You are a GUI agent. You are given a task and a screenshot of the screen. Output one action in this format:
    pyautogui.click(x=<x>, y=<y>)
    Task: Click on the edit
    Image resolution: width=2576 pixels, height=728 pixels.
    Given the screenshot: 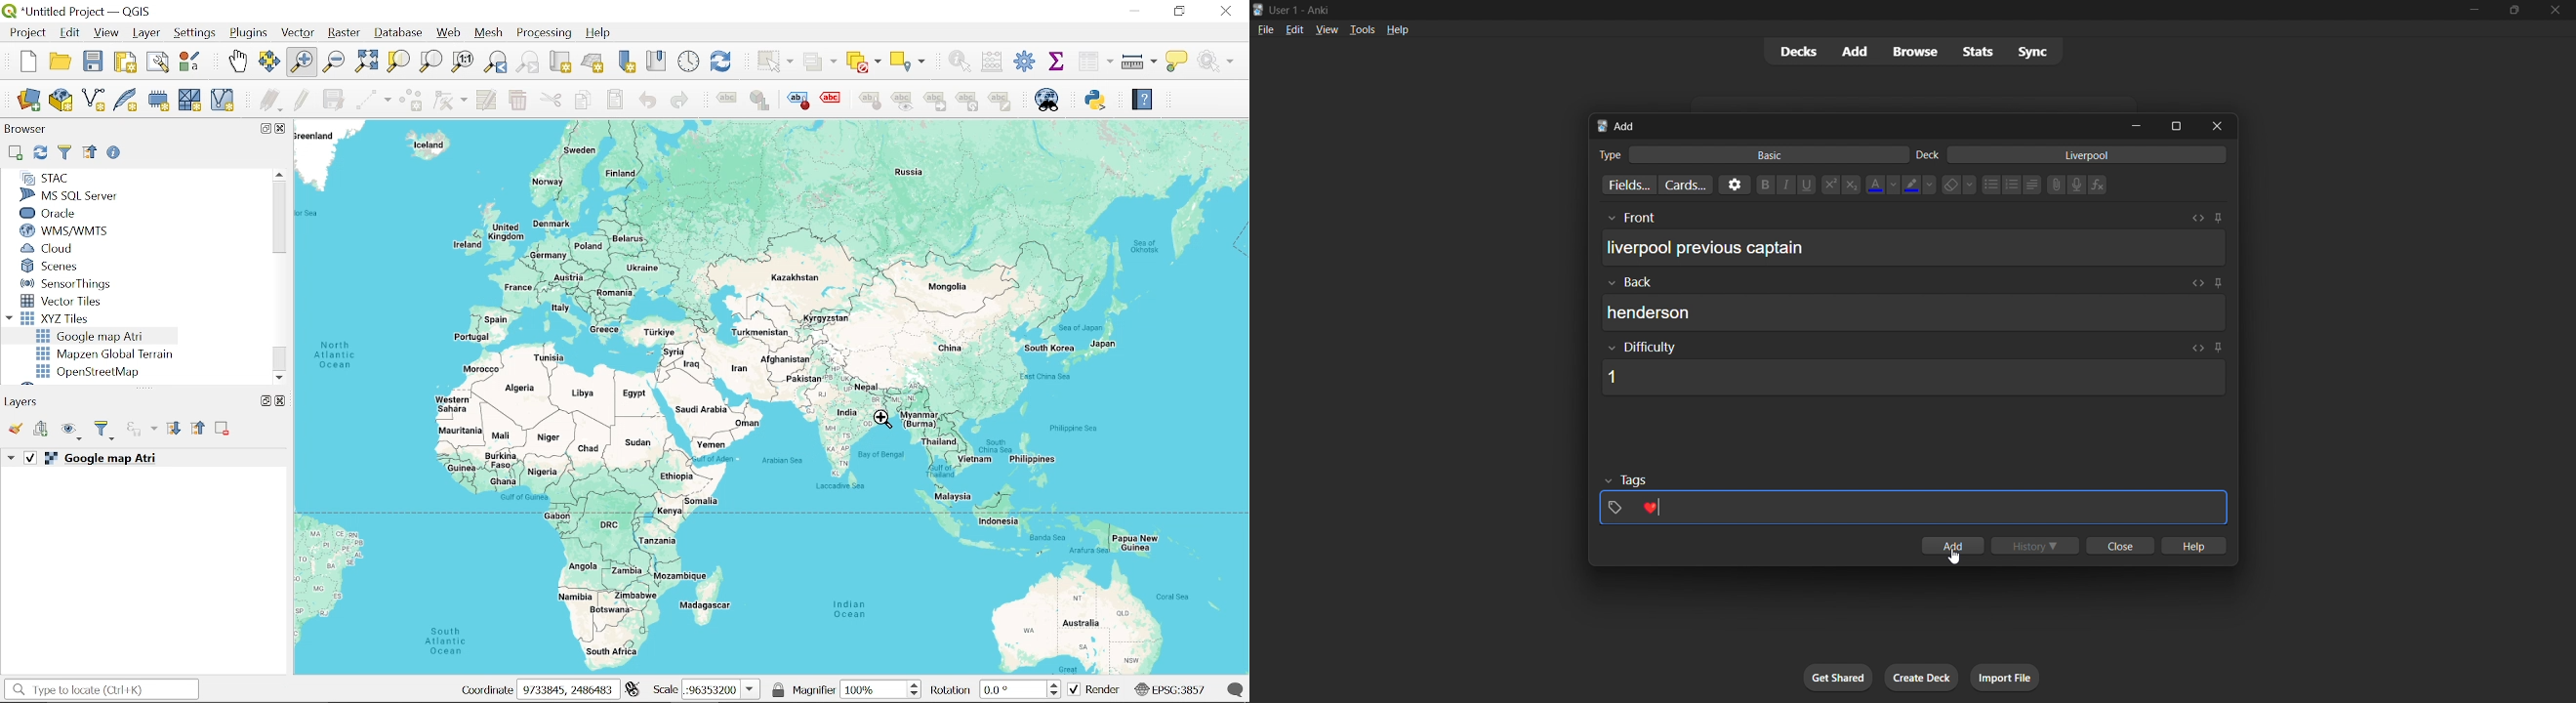 What is the action you would take?
    pyautogui.click(x=1290, y=28)
    